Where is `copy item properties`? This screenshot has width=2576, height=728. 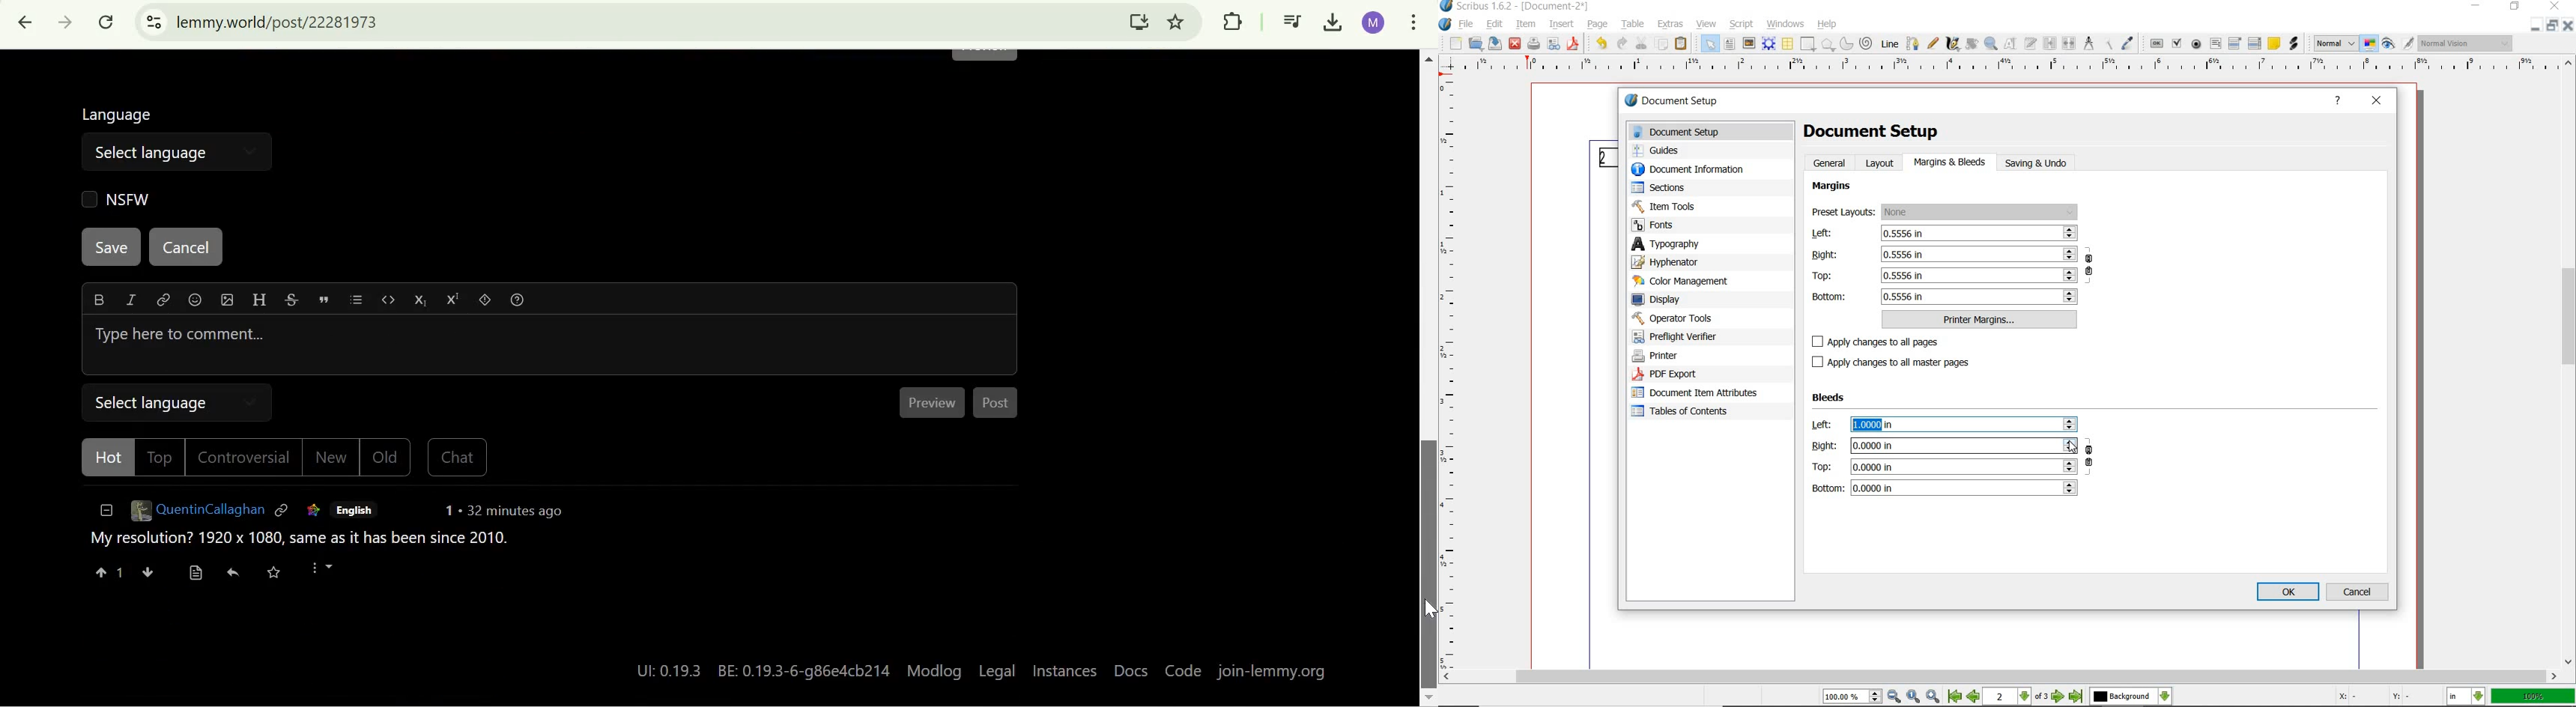
copy item properties is located at coordinates (2109, 45).